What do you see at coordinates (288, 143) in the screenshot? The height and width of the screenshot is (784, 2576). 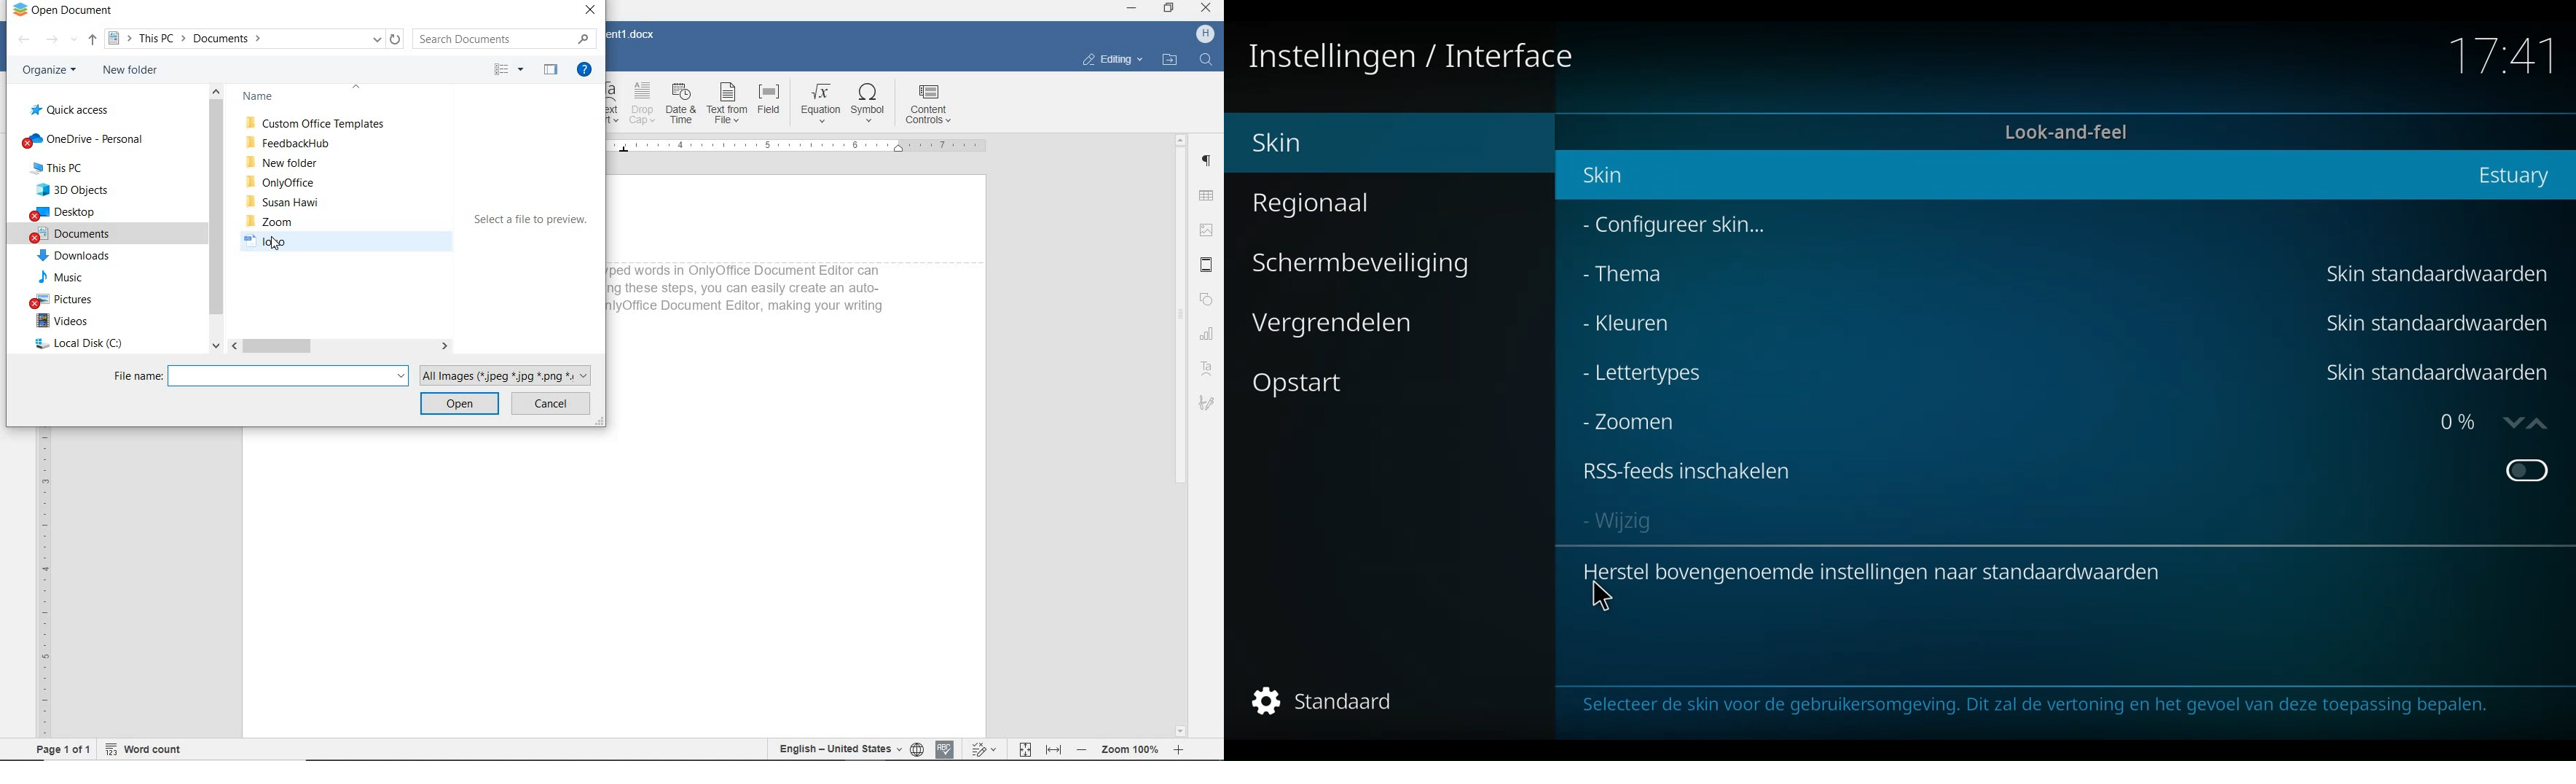 I see `FeedbackHub` at bounding box center [288, 143].